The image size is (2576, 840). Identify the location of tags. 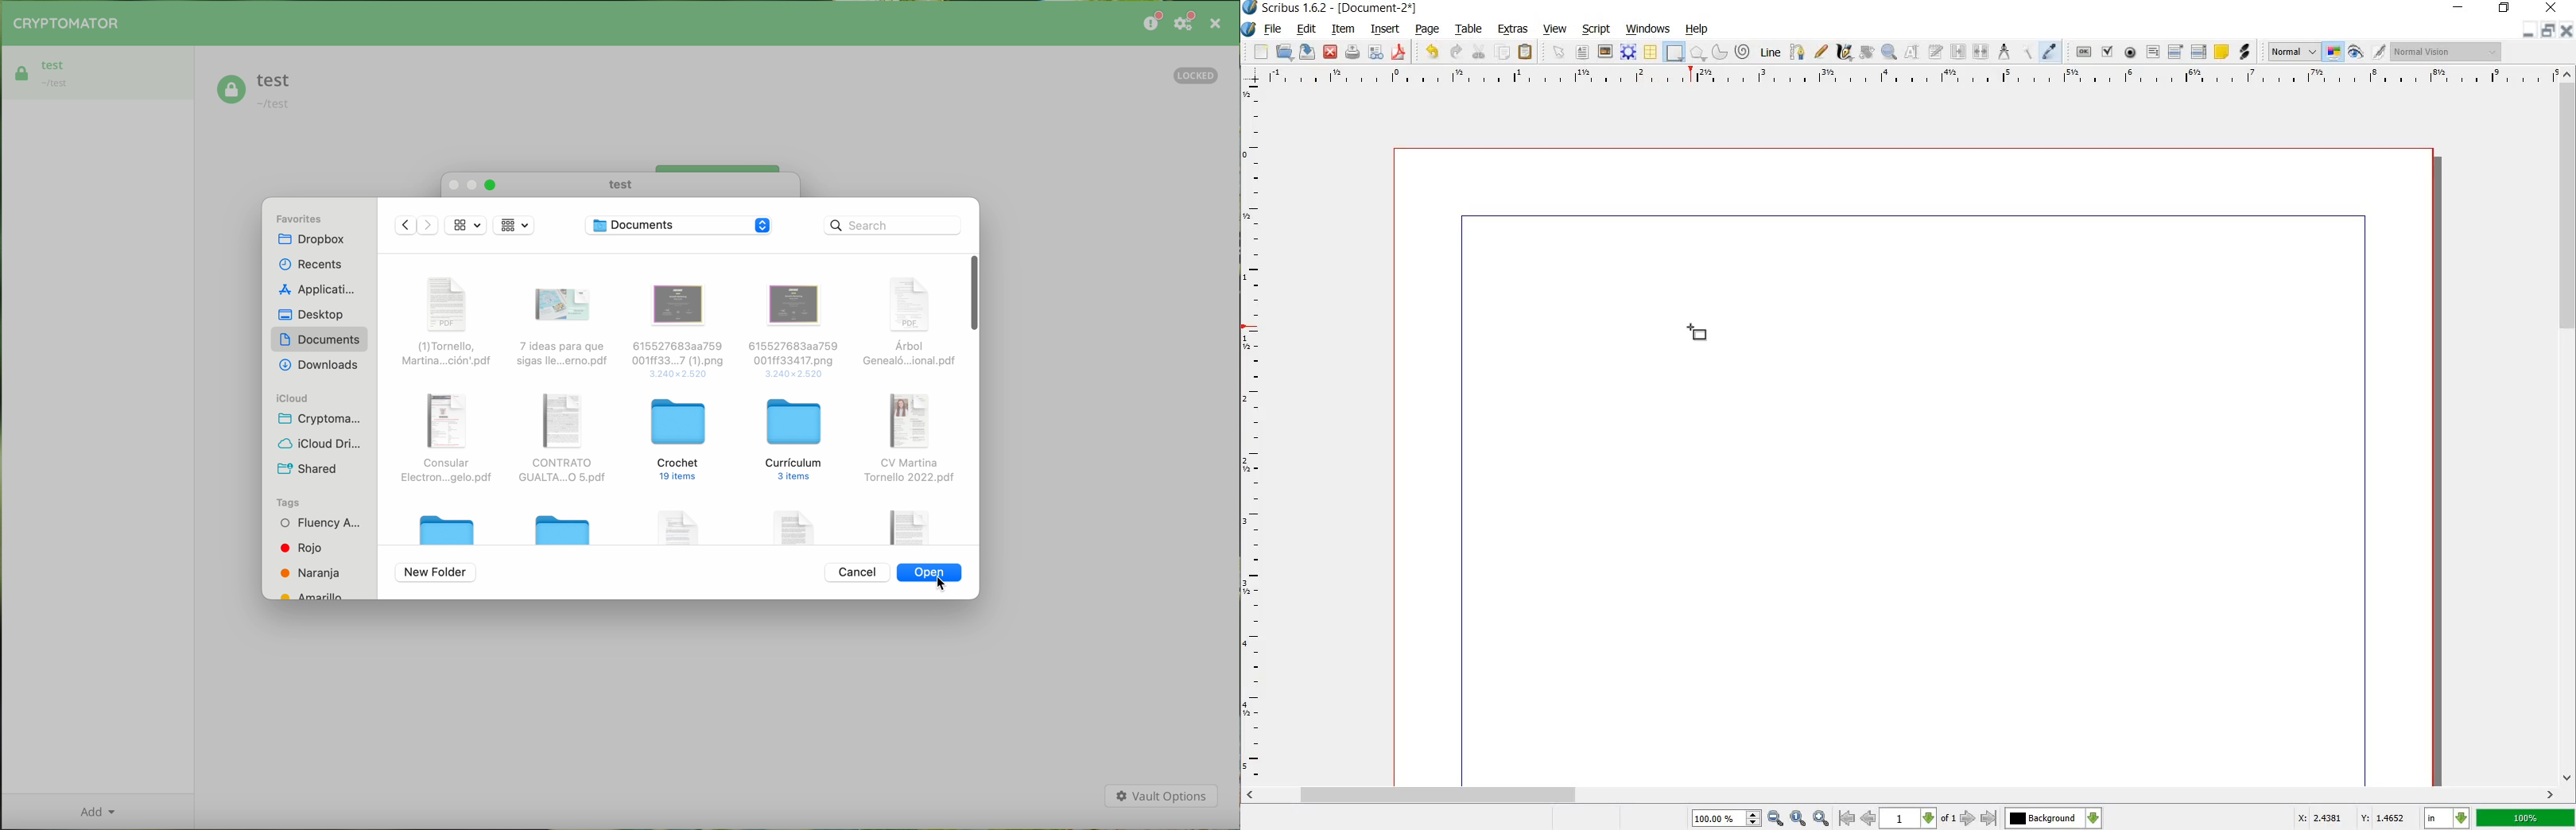
(290, 502).